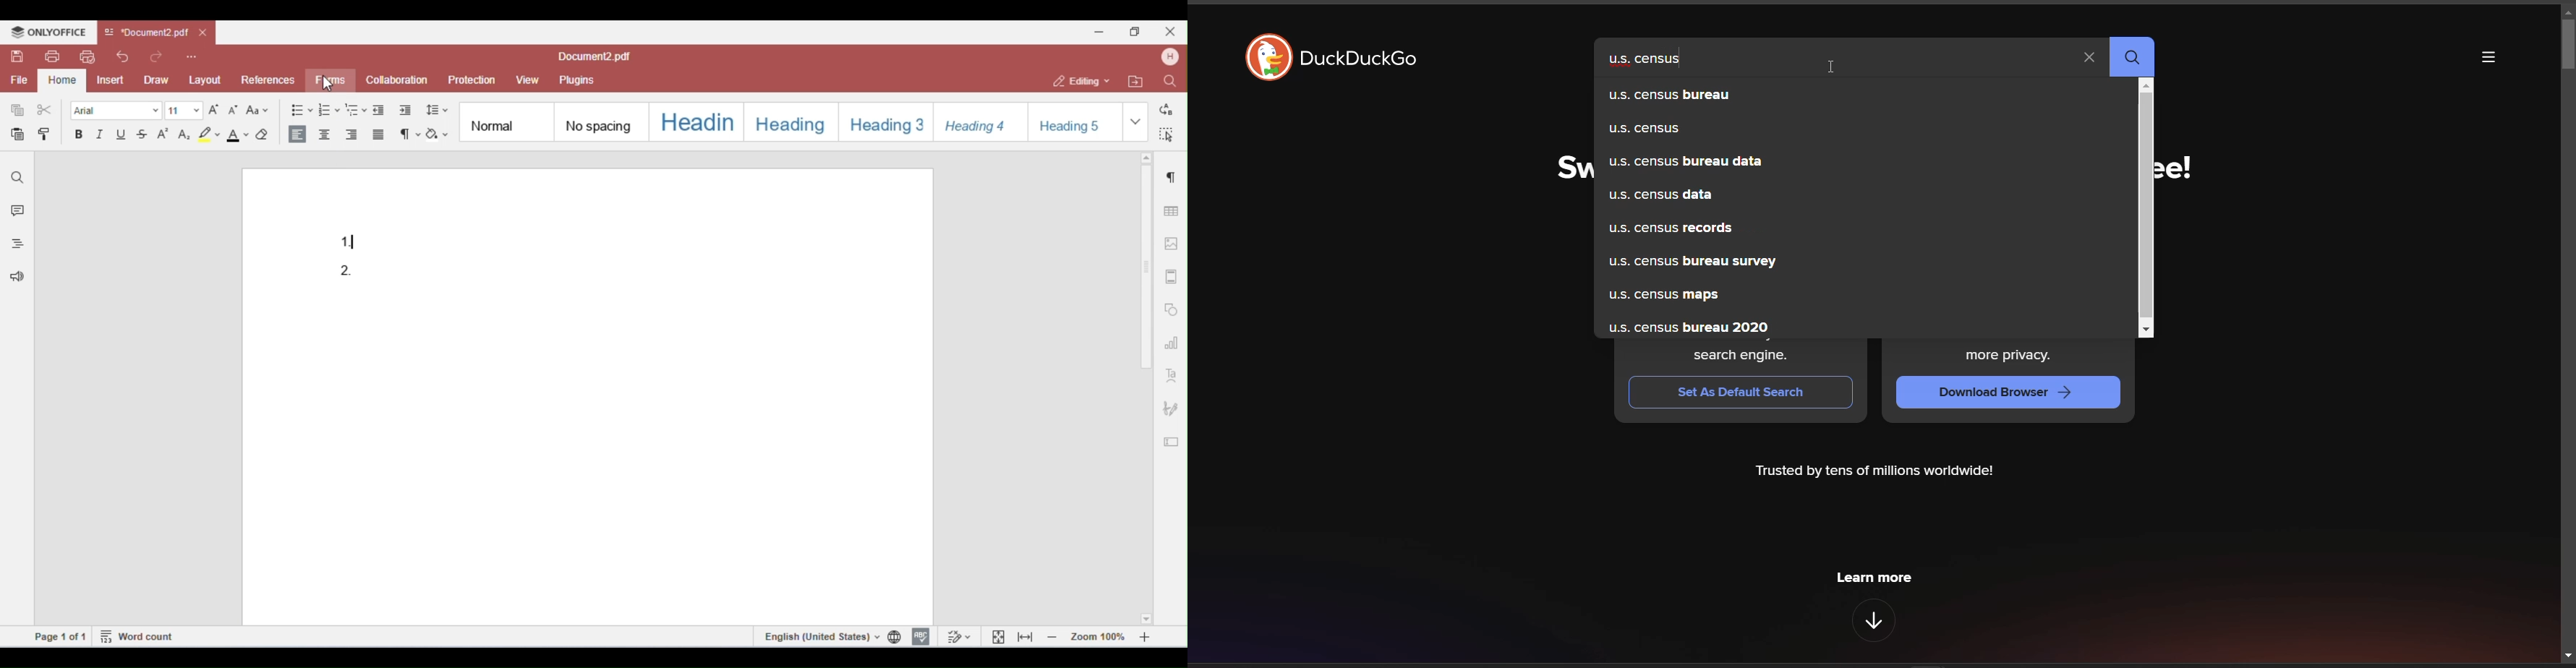 The image size is (2576, 672). Describe the element at coordinates (1360, 59) in the screenshot. I see `DuckDuckGo` at that location.